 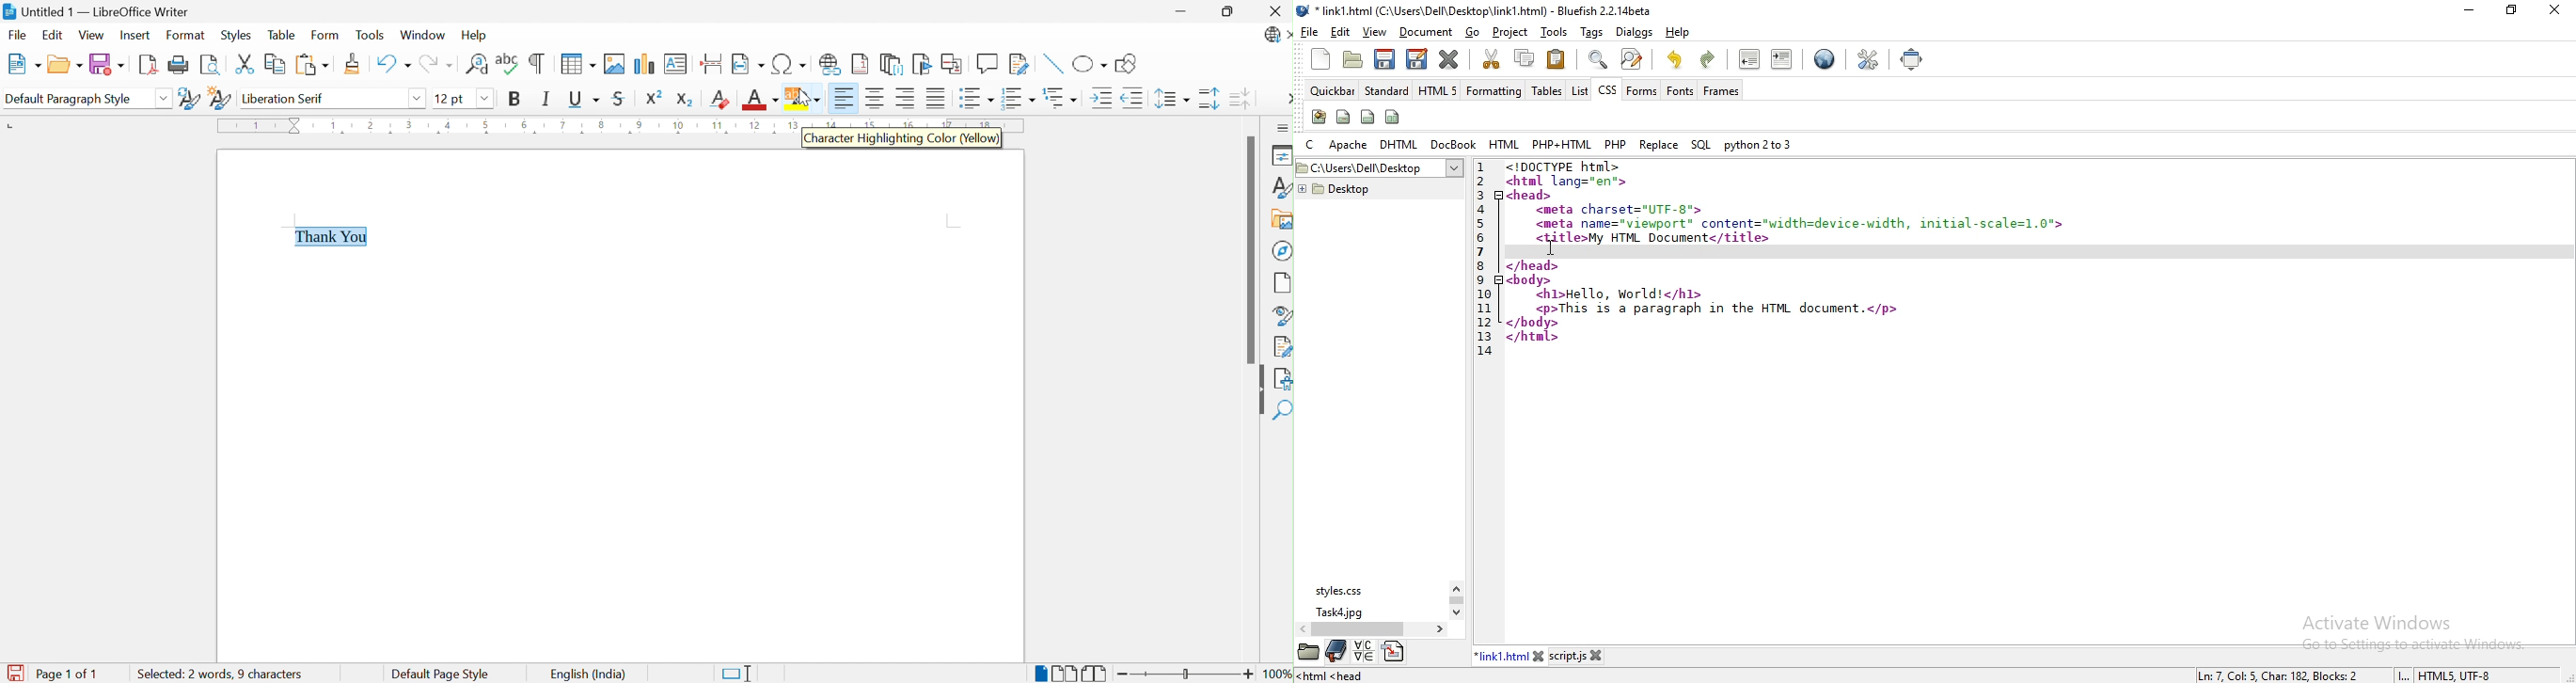 I want to click on Cut, so click(x=243, y=64).